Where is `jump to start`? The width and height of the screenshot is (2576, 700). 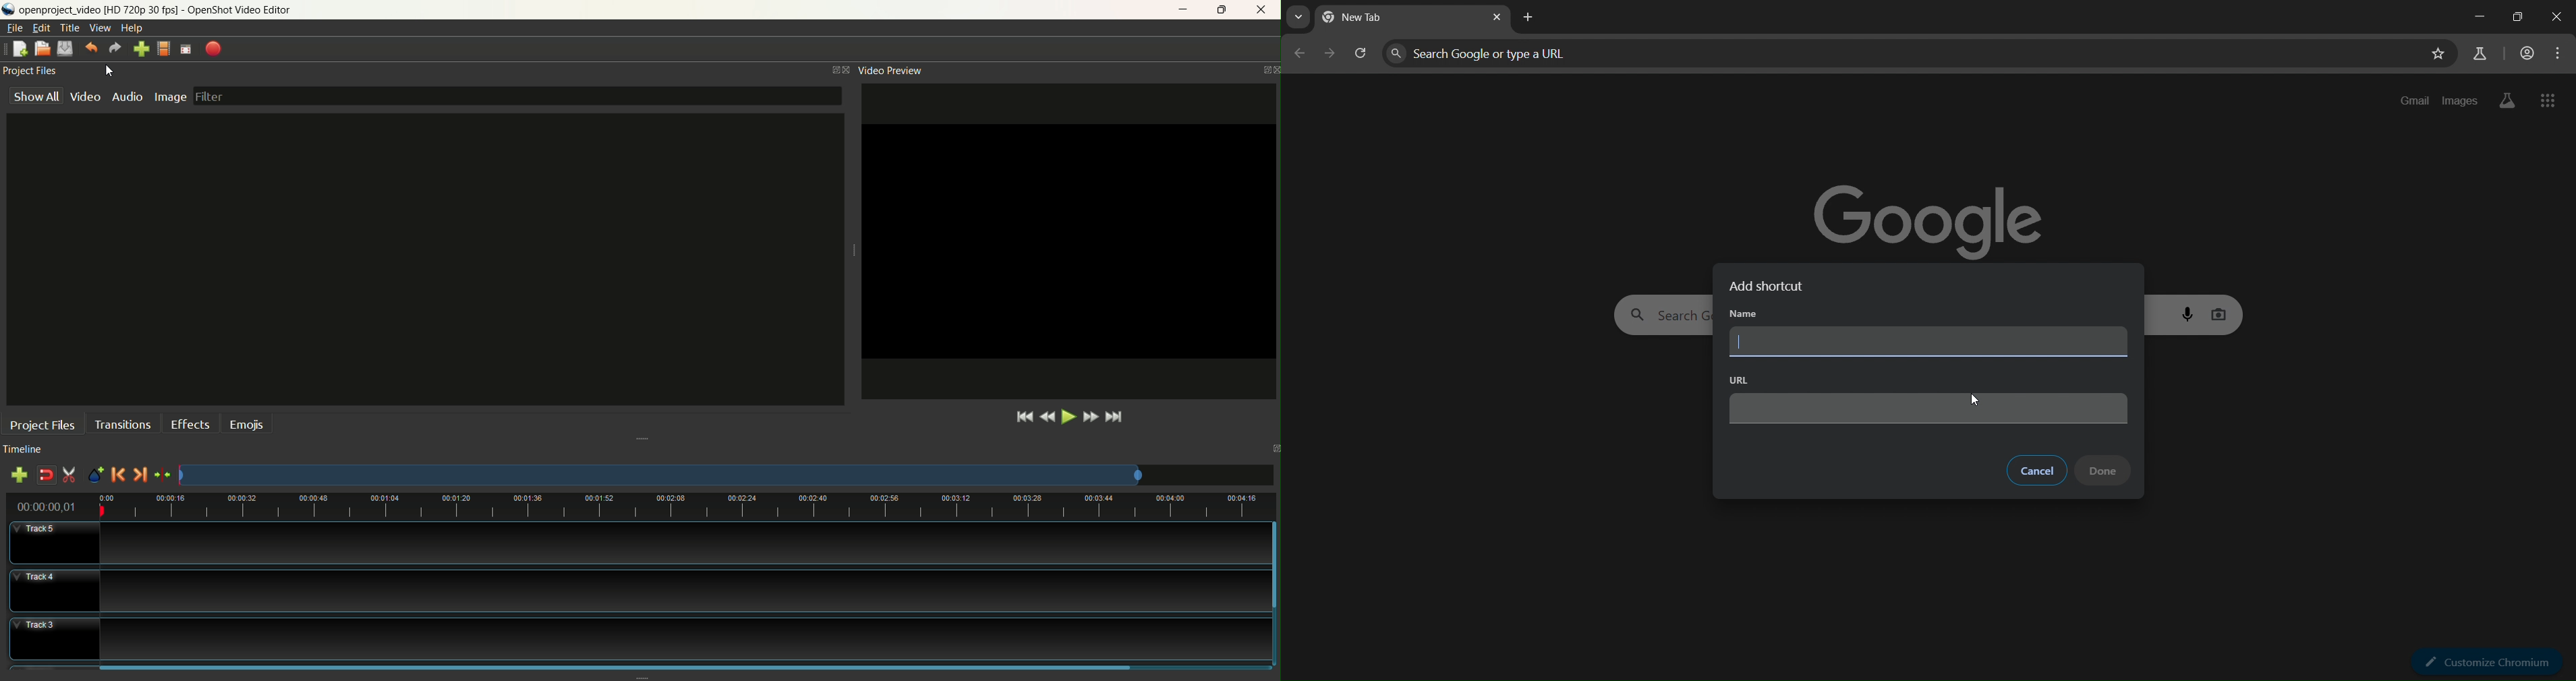 jump to start is located at coordinates (1023, 416).